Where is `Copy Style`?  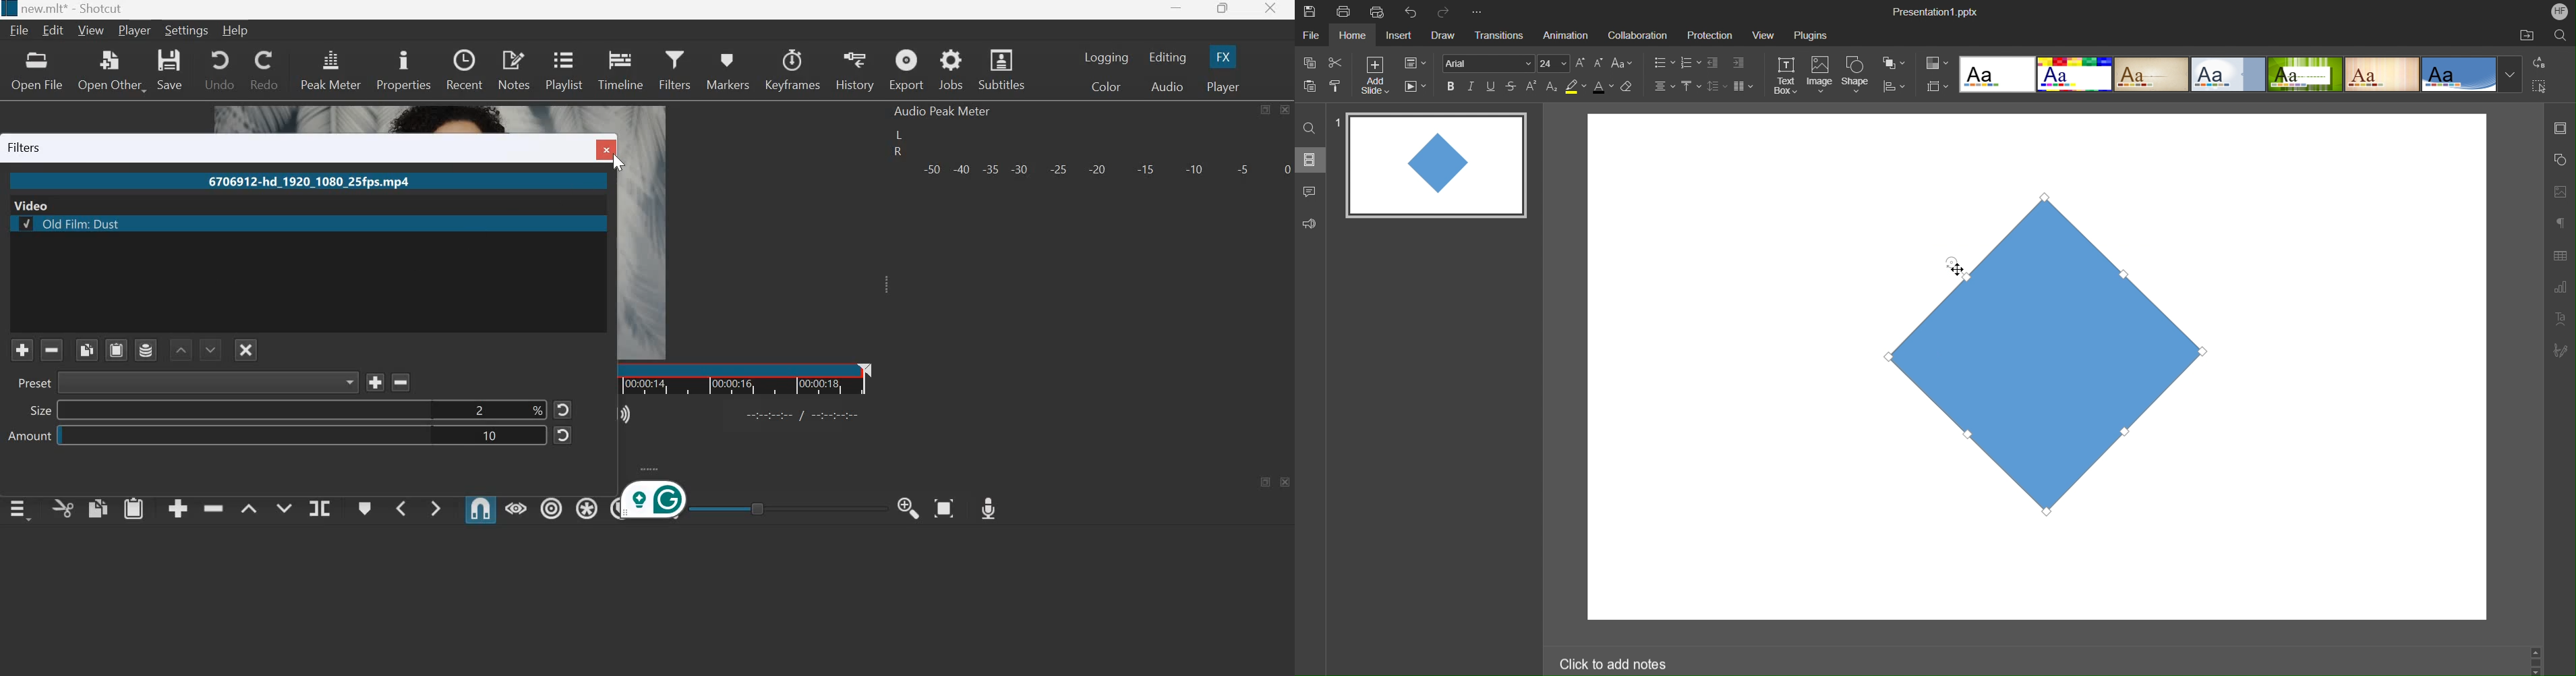
Copy Style is located at coordinates (1335, 86).